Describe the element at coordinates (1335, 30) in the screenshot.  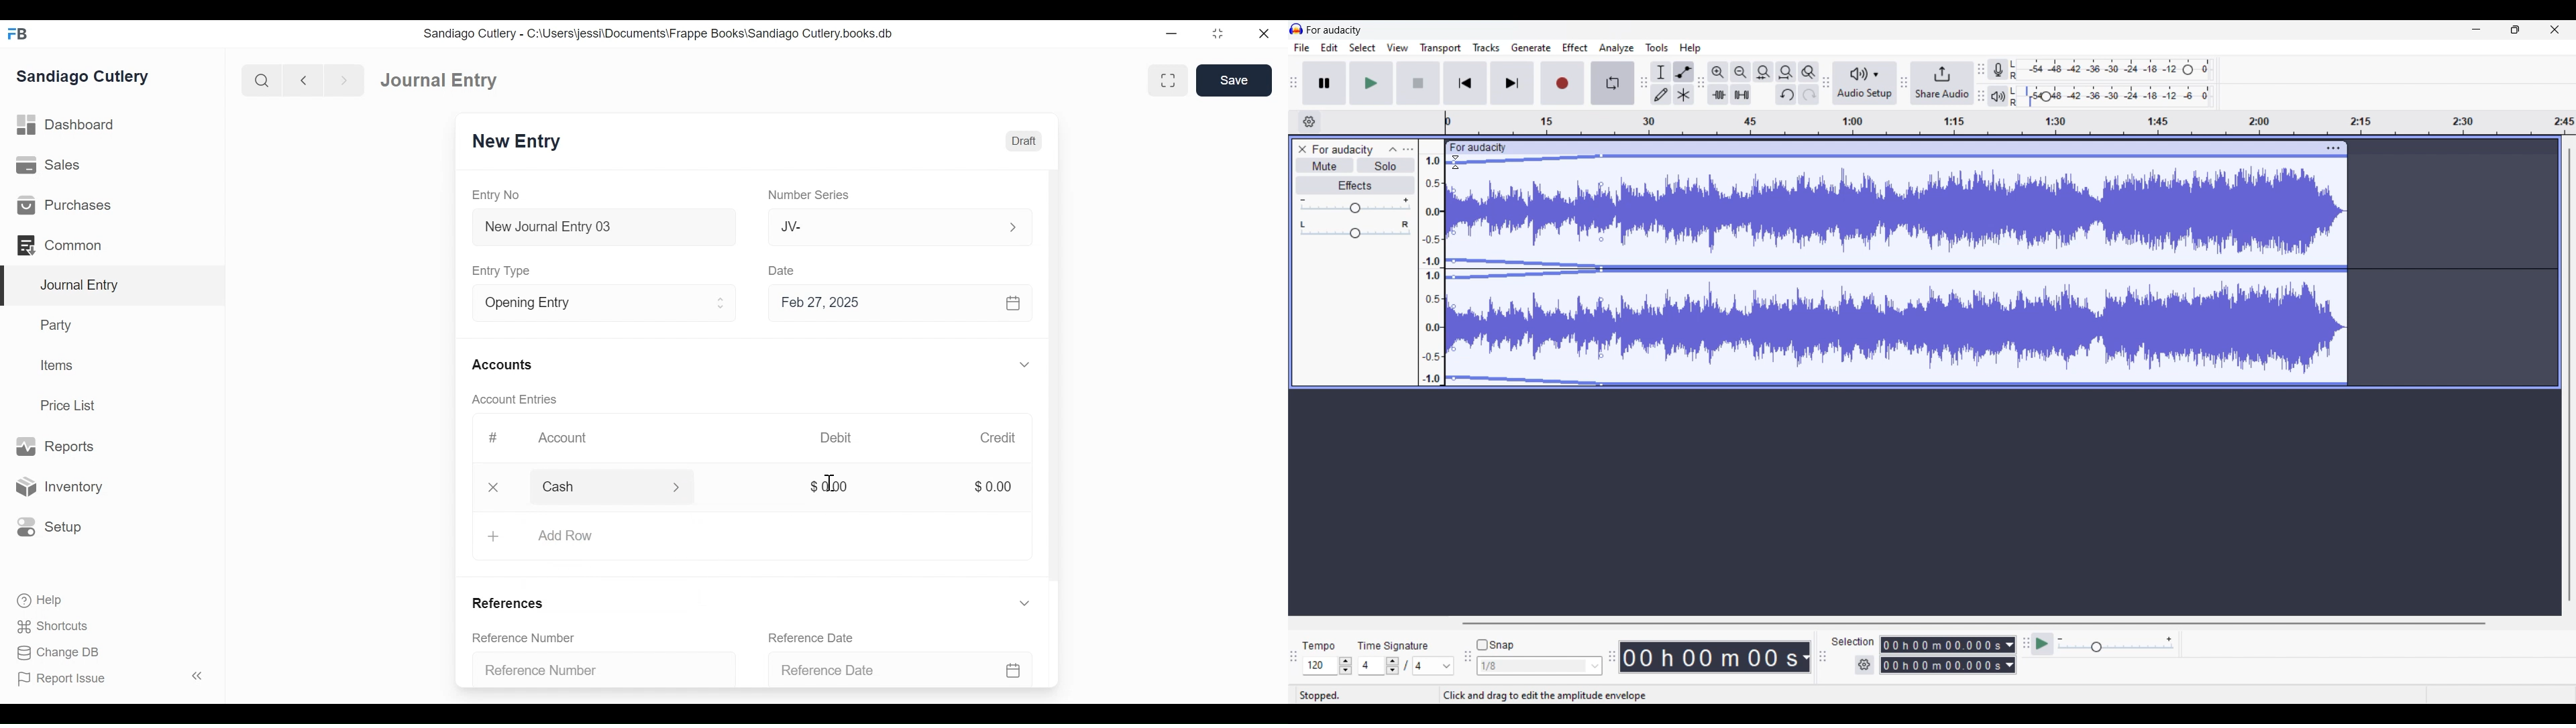
I see `for audacity` at that location.